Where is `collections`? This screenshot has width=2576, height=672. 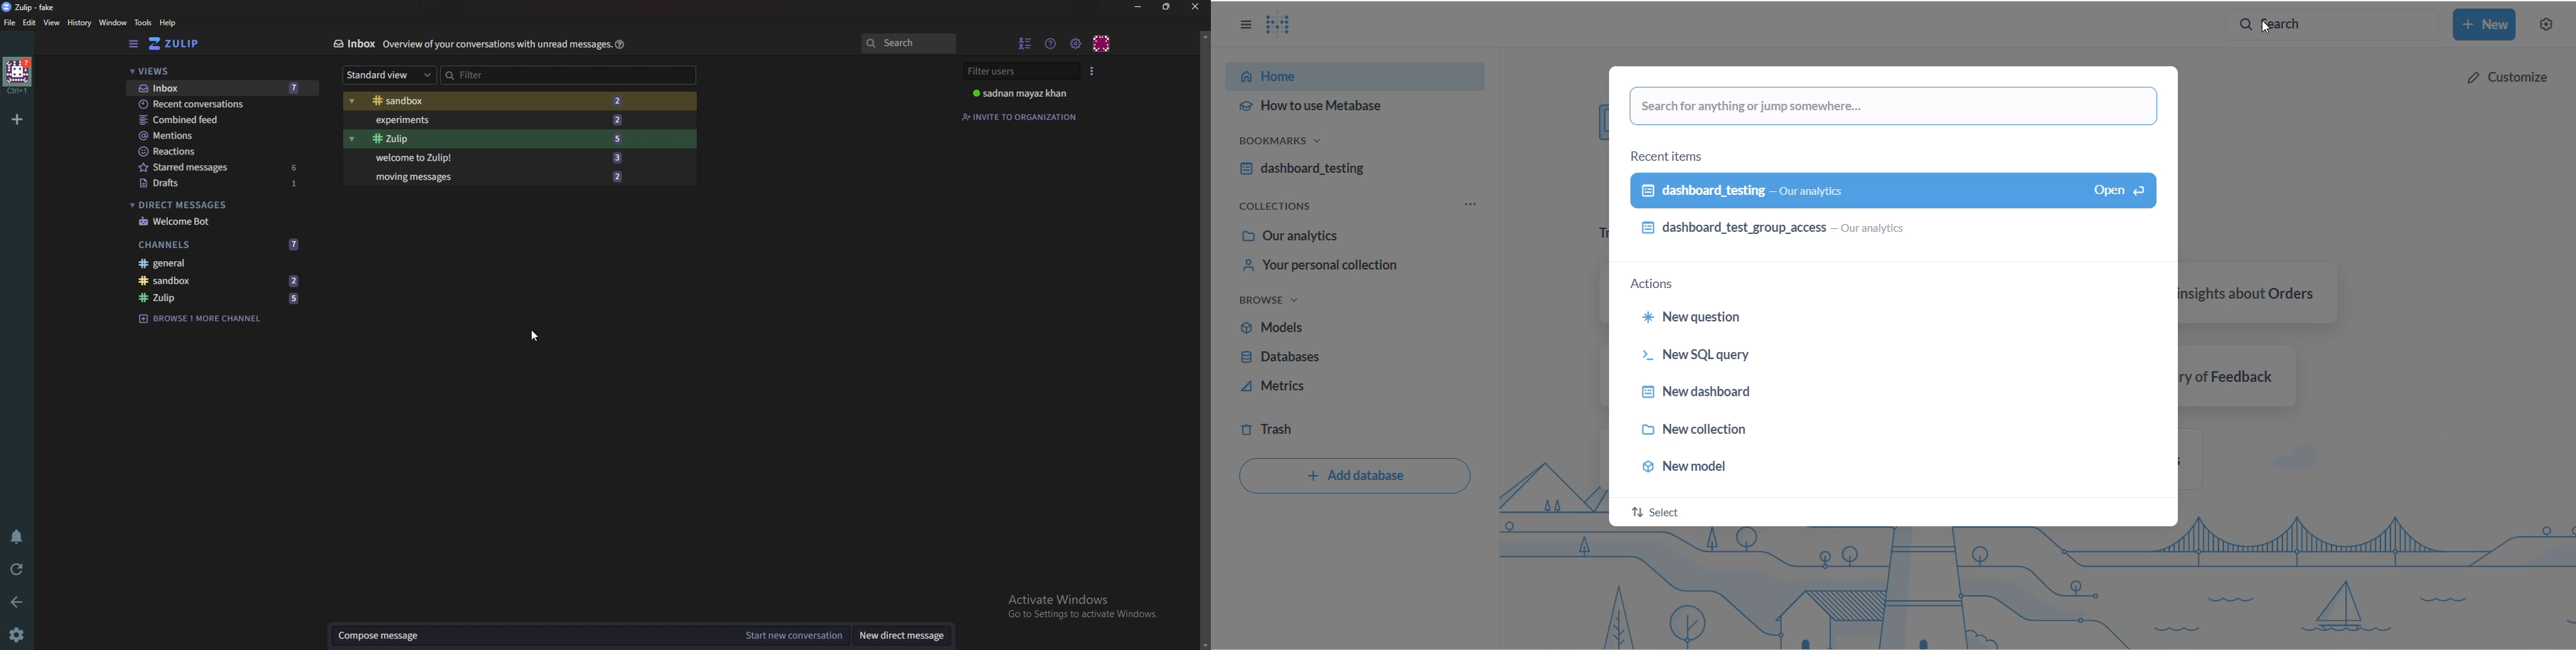
collections is located at coordinates (1285, 207).